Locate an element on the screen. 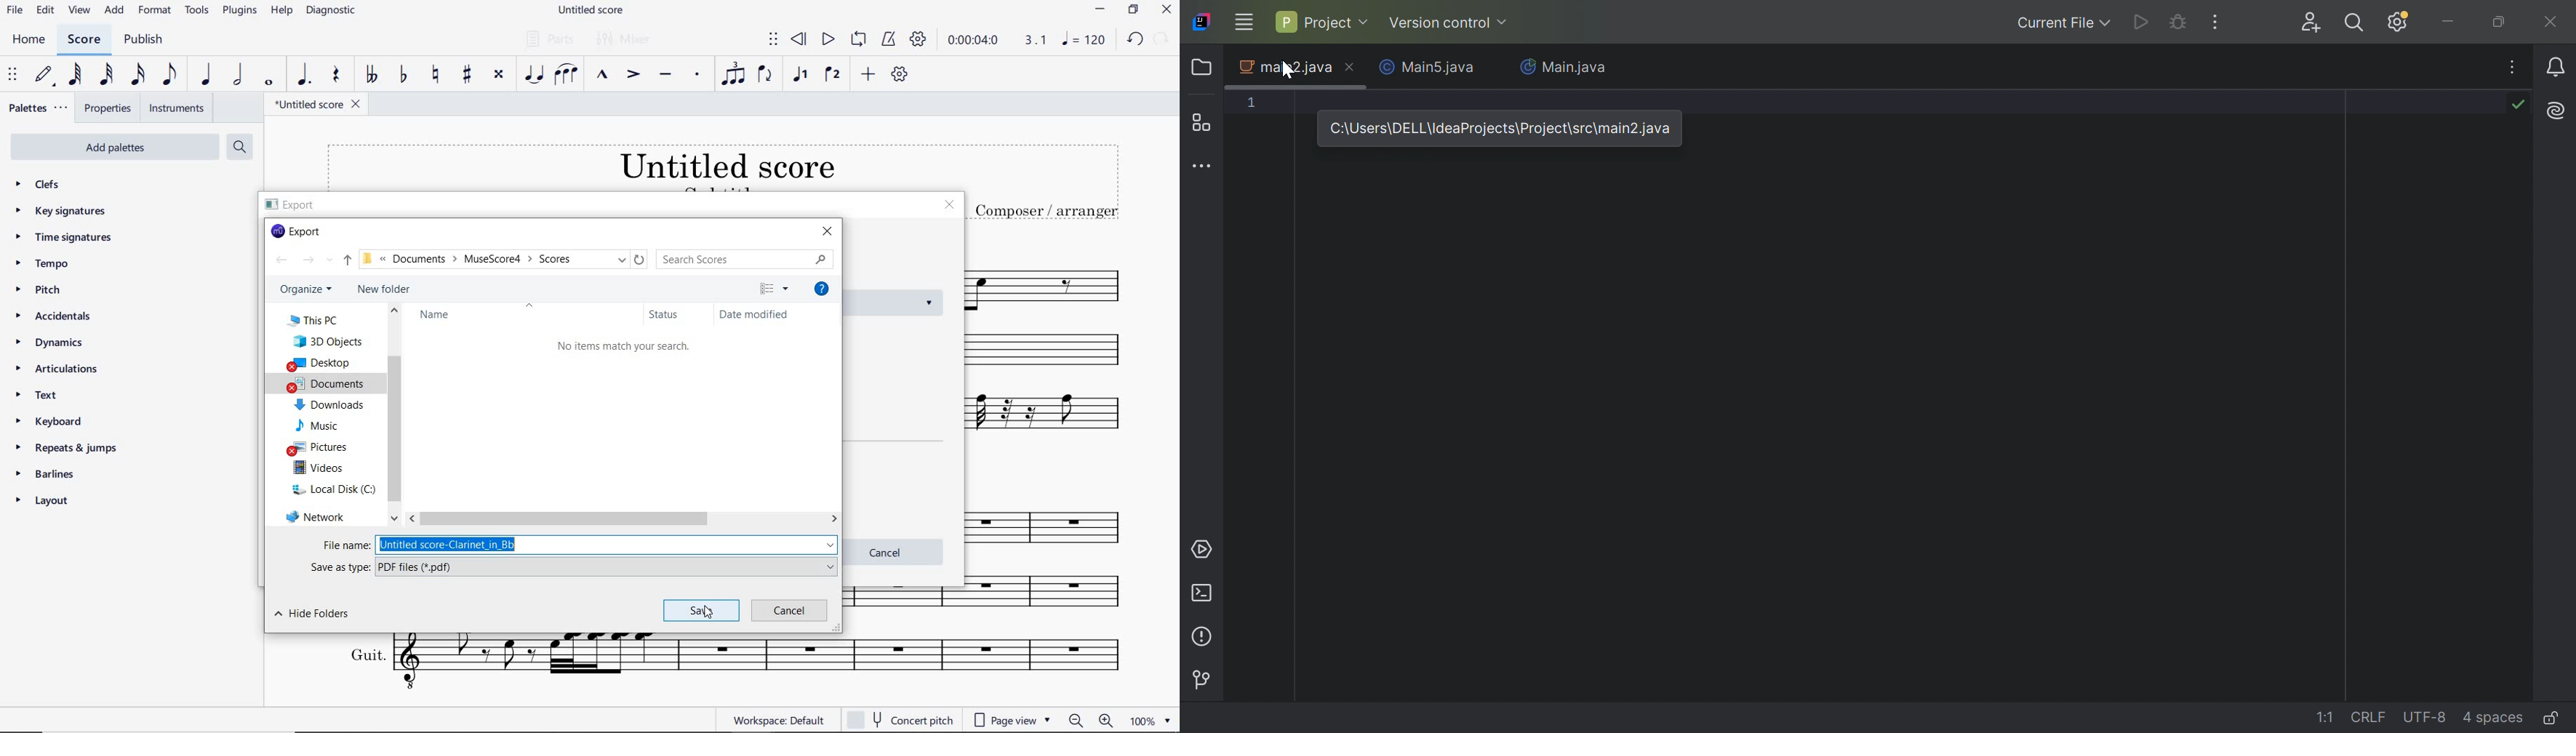  VOICE 2 is located at coordinates (834, 74).